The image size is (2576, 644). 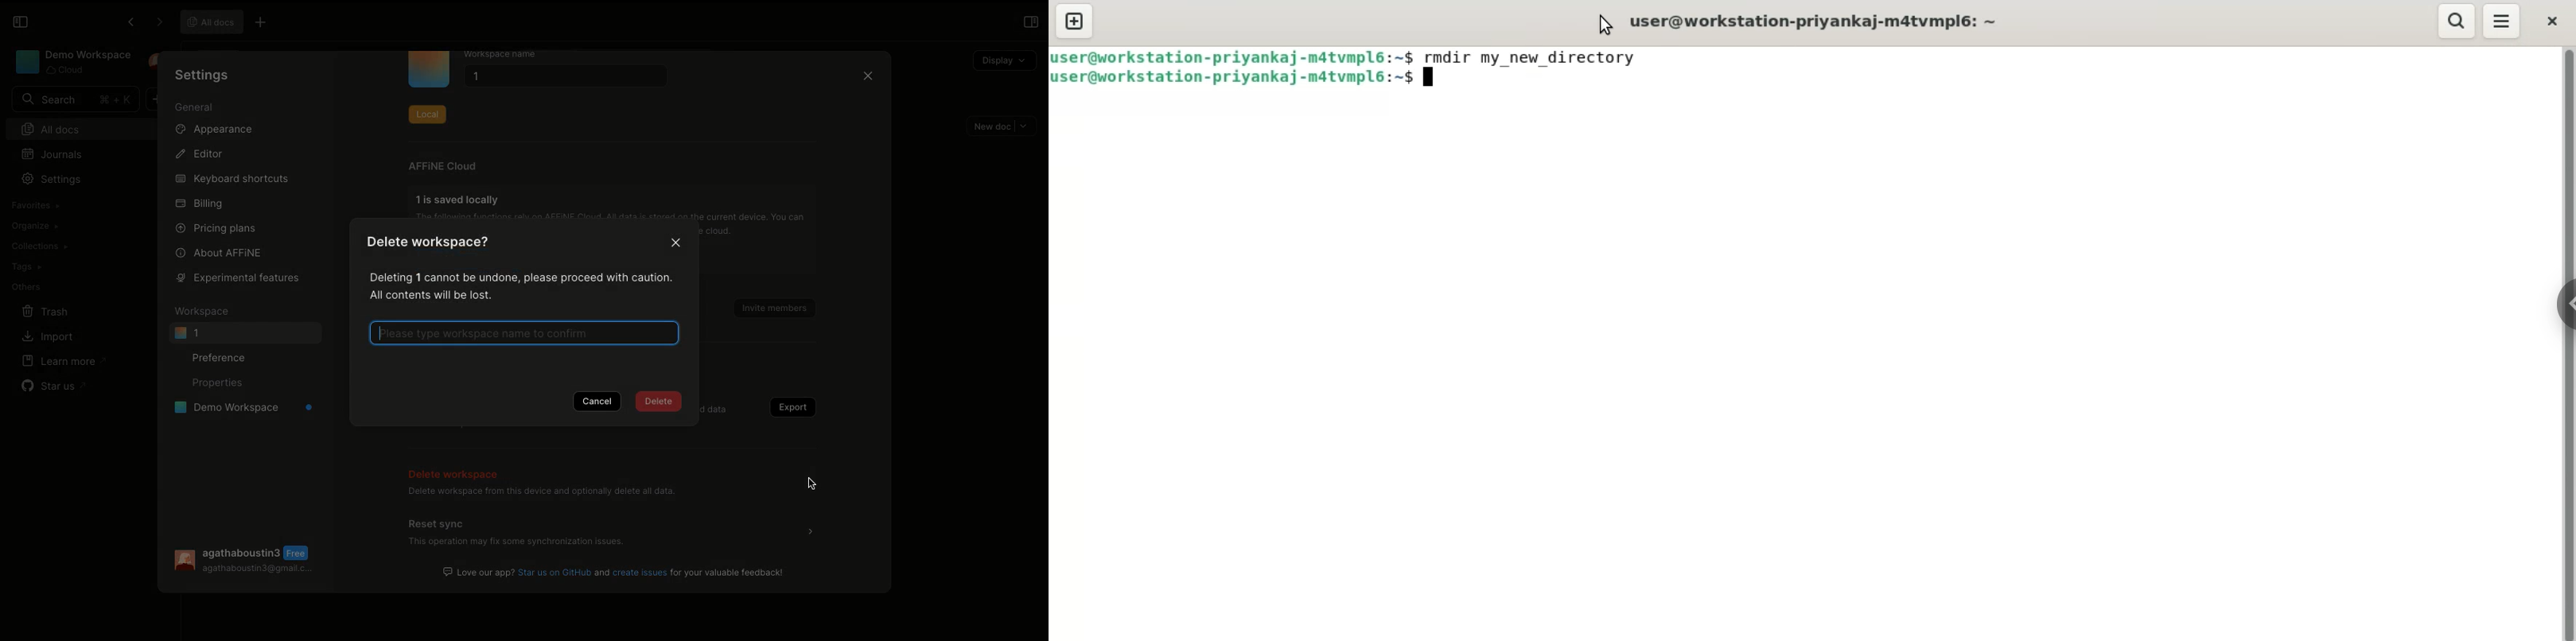 What do you see at coordinates (1003, 126) in the screenshot?
I see `New doc` at bounding box center [1003, 126].